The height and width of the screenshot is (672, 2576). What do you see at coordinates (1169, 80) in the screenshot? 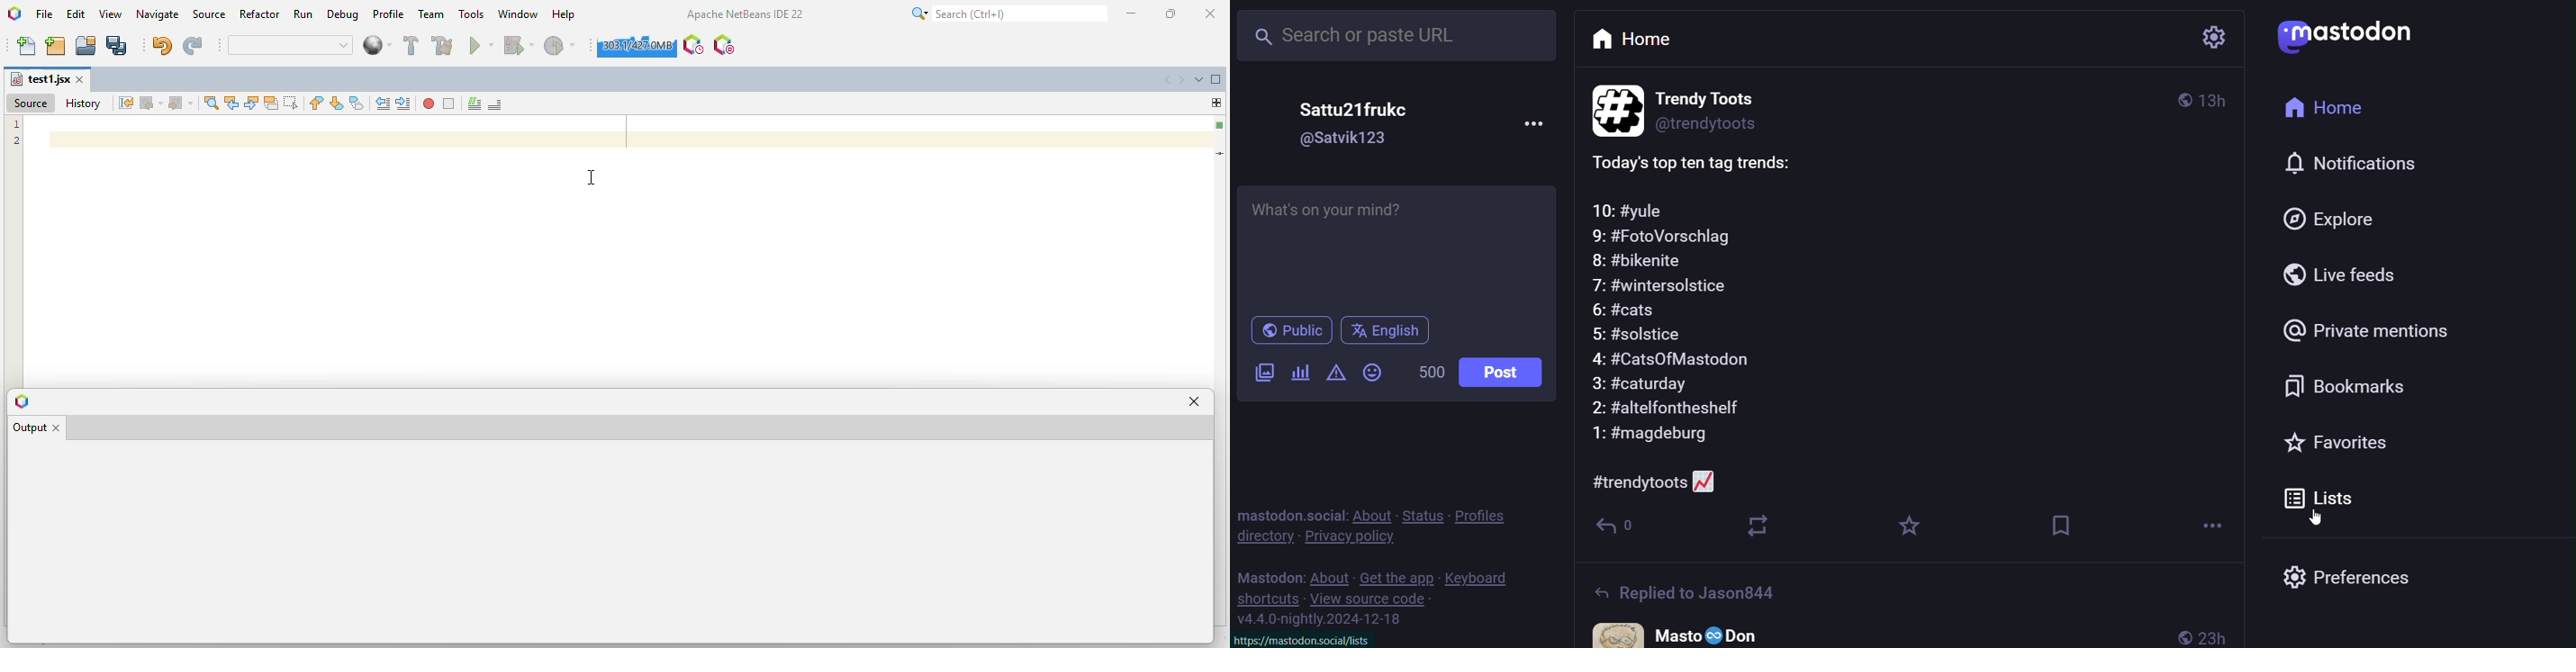
I see `scroll documents left` at bounding box center [1169, 80].